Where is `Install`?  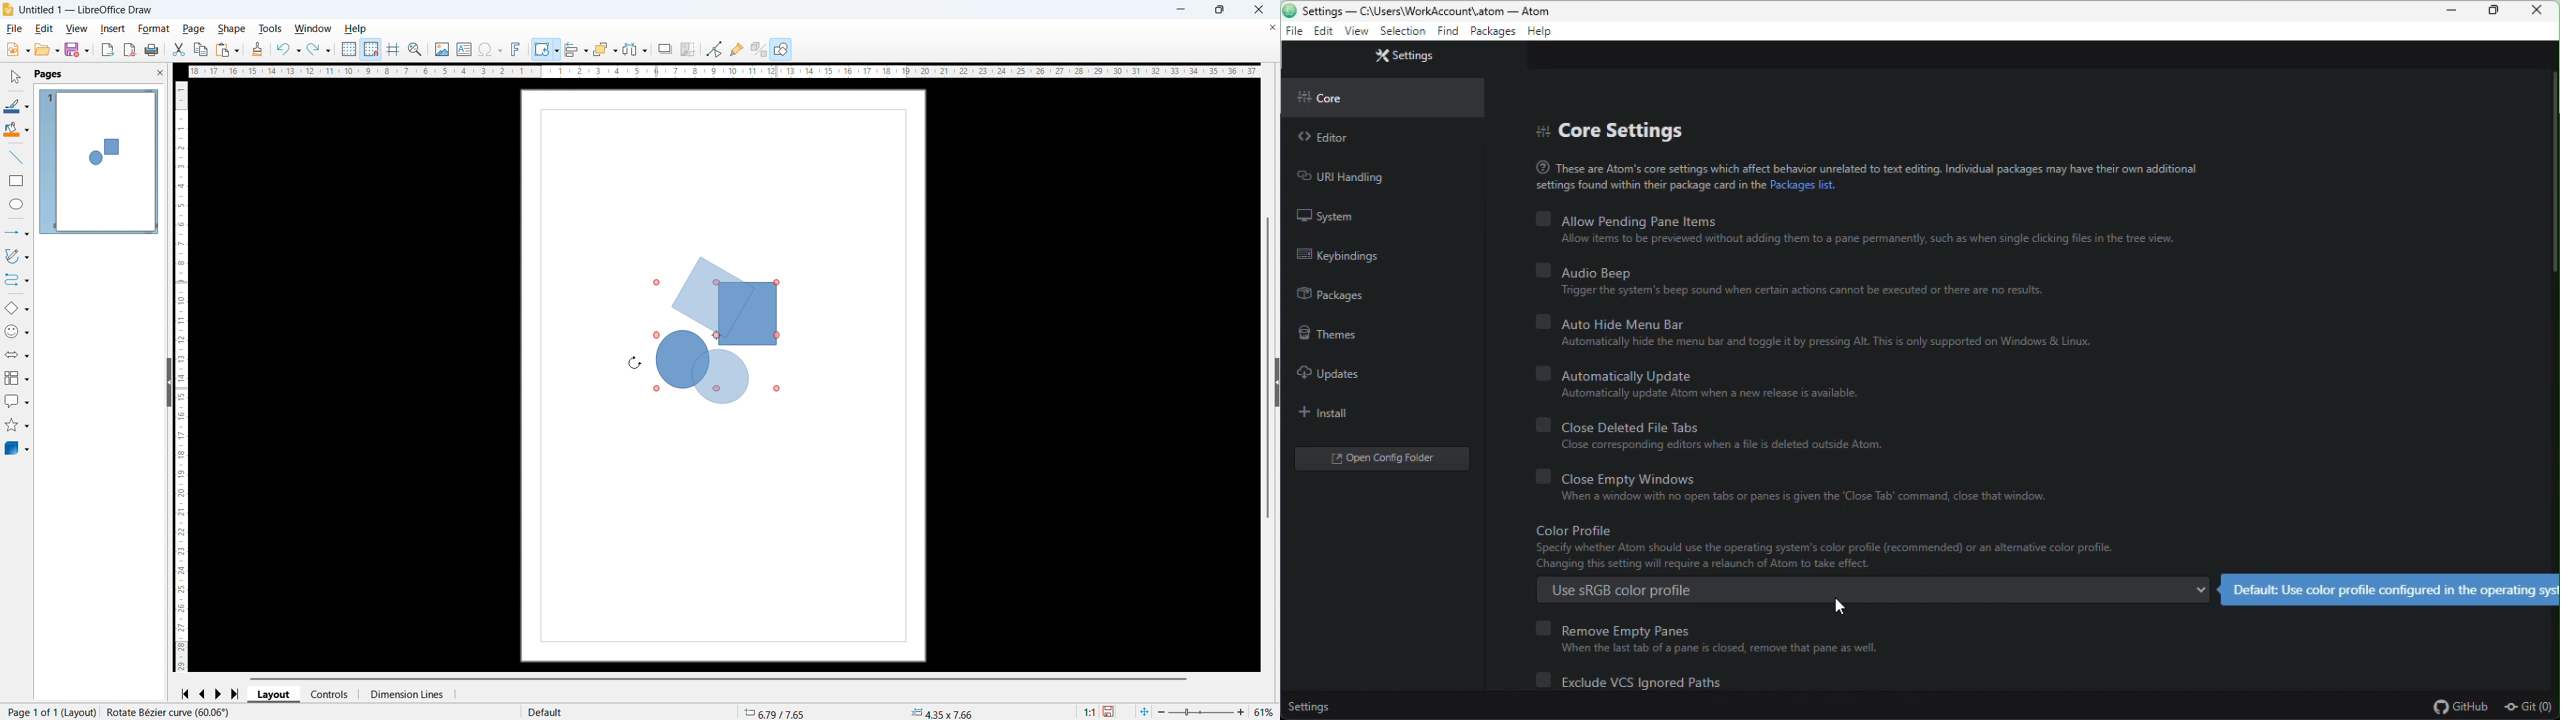
Install is located at coordinates (1334, 413).